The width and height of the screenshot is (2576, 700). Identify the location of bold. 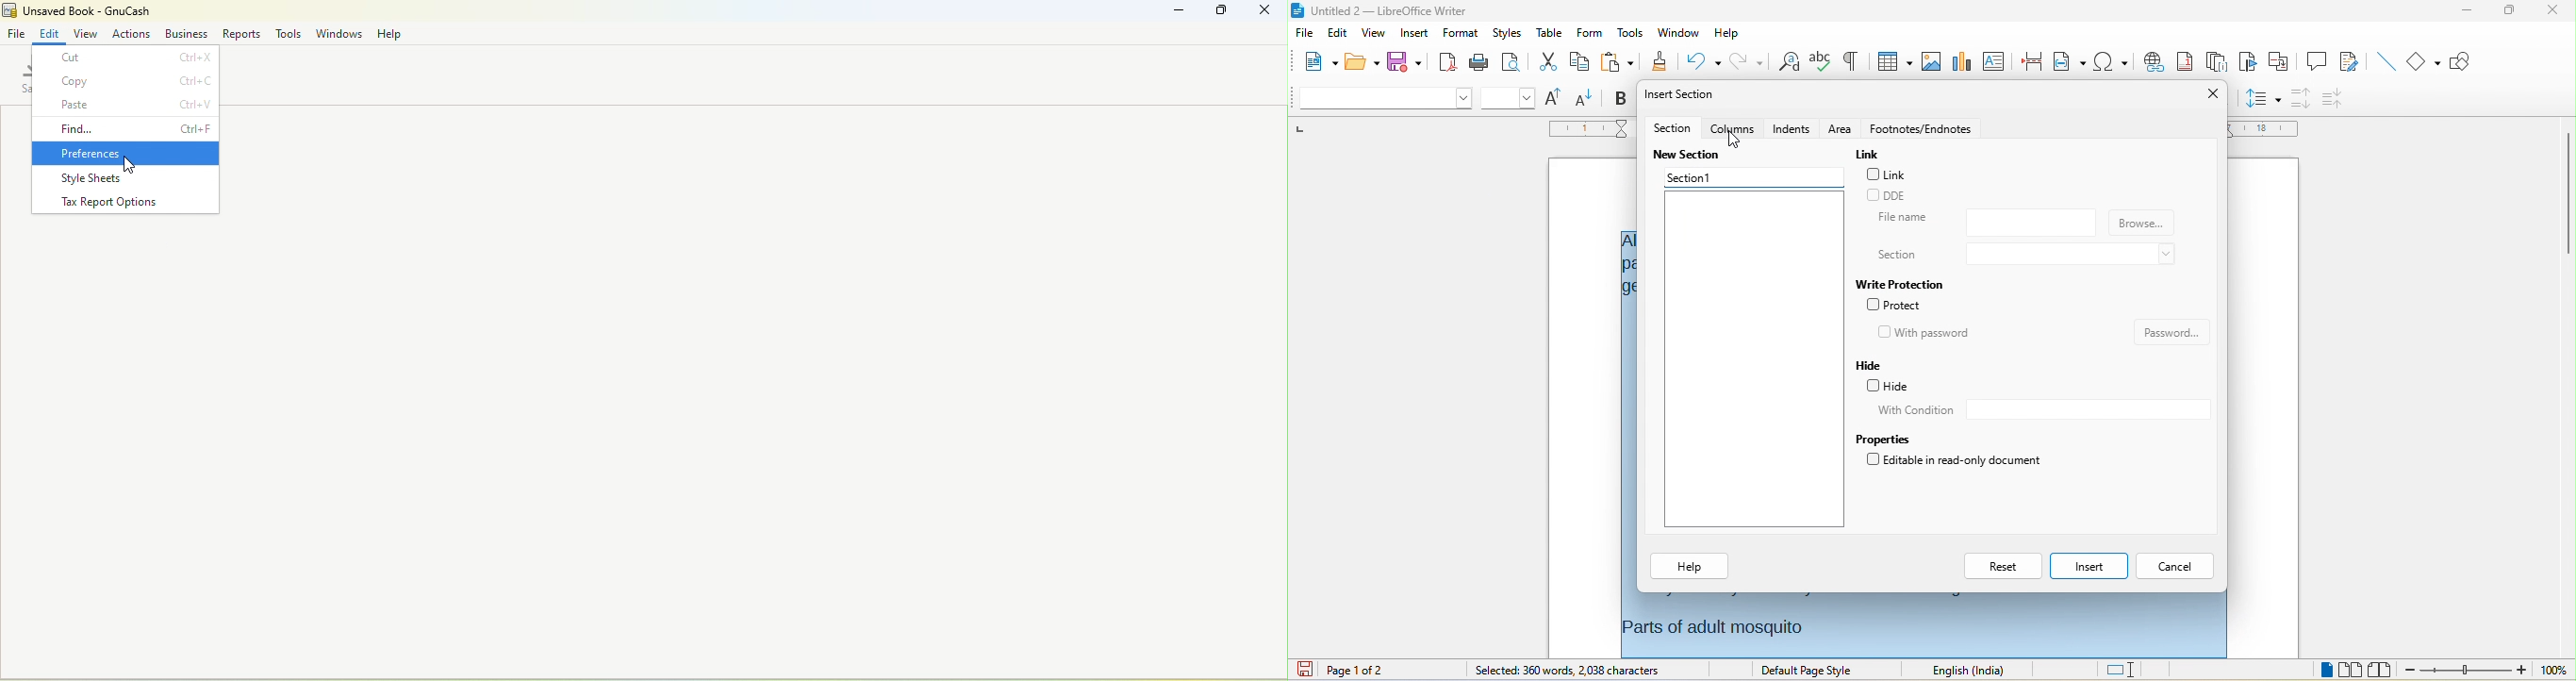
(1621, 97).